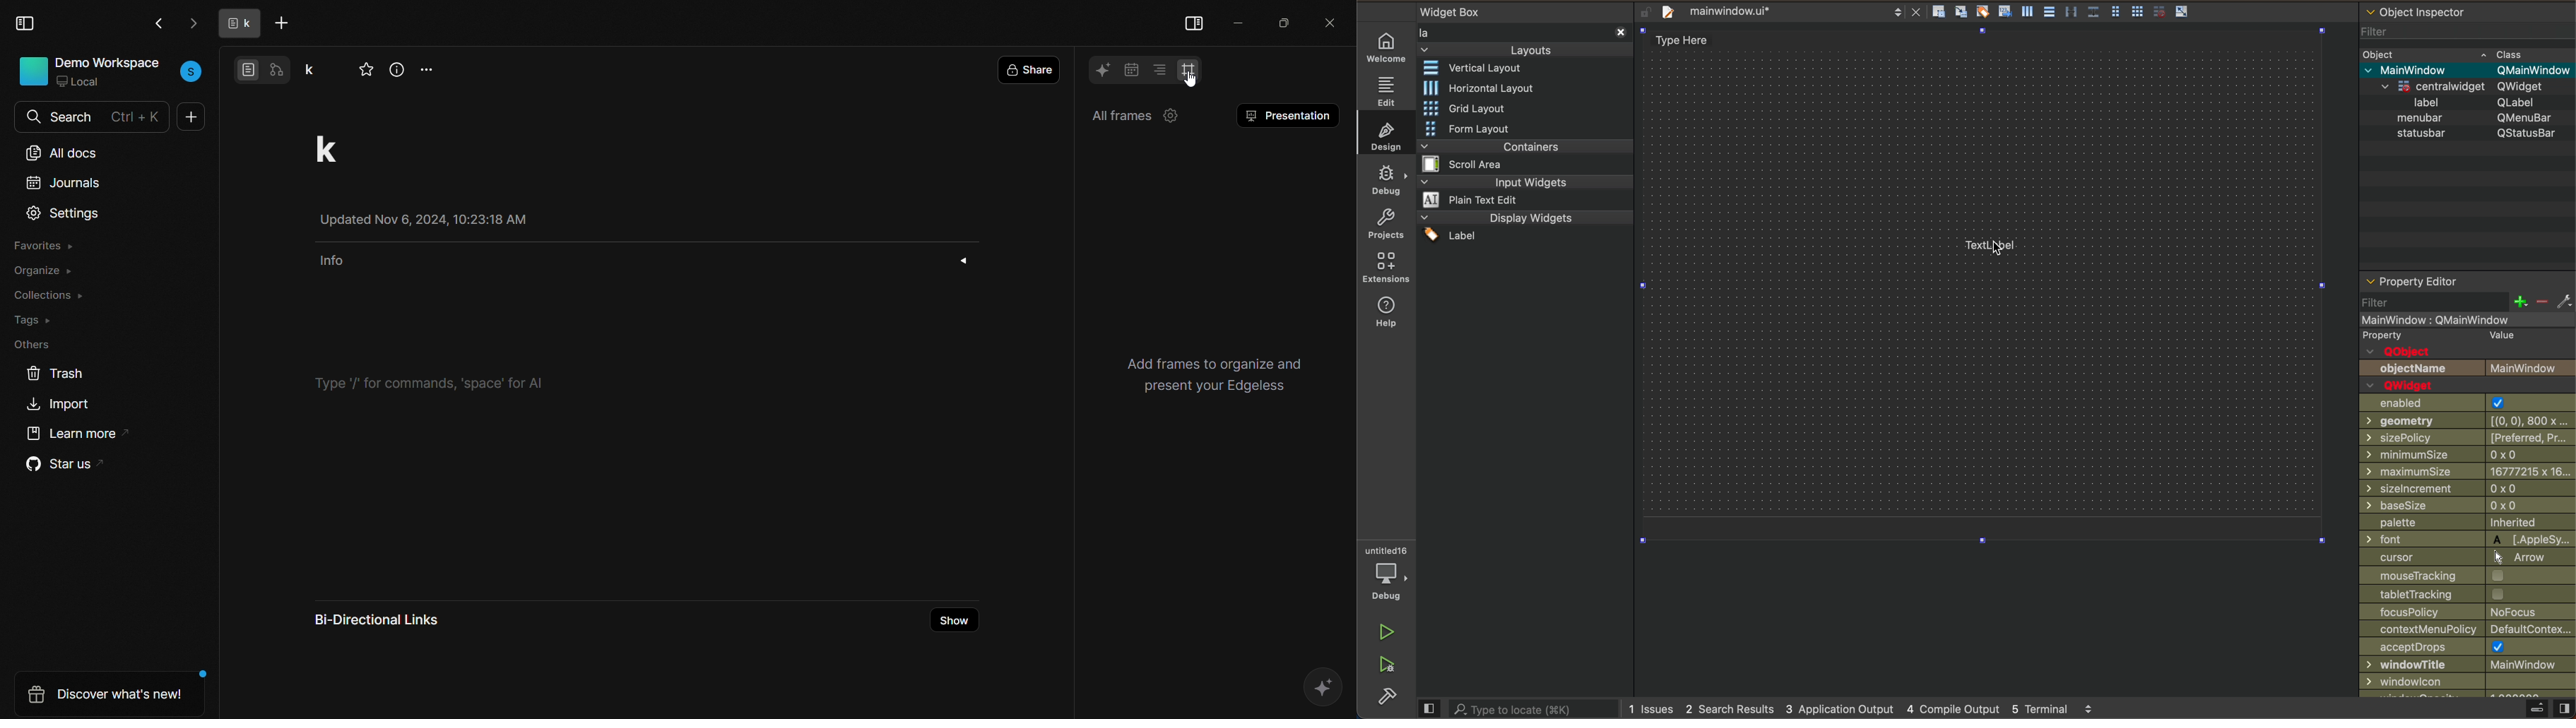 Image resolution: width=2576 pixels, height=728 pixels. What do you see at coordinates (1386, 635) in the screenshot?
I see `run` at bounding box center [1386, 635].